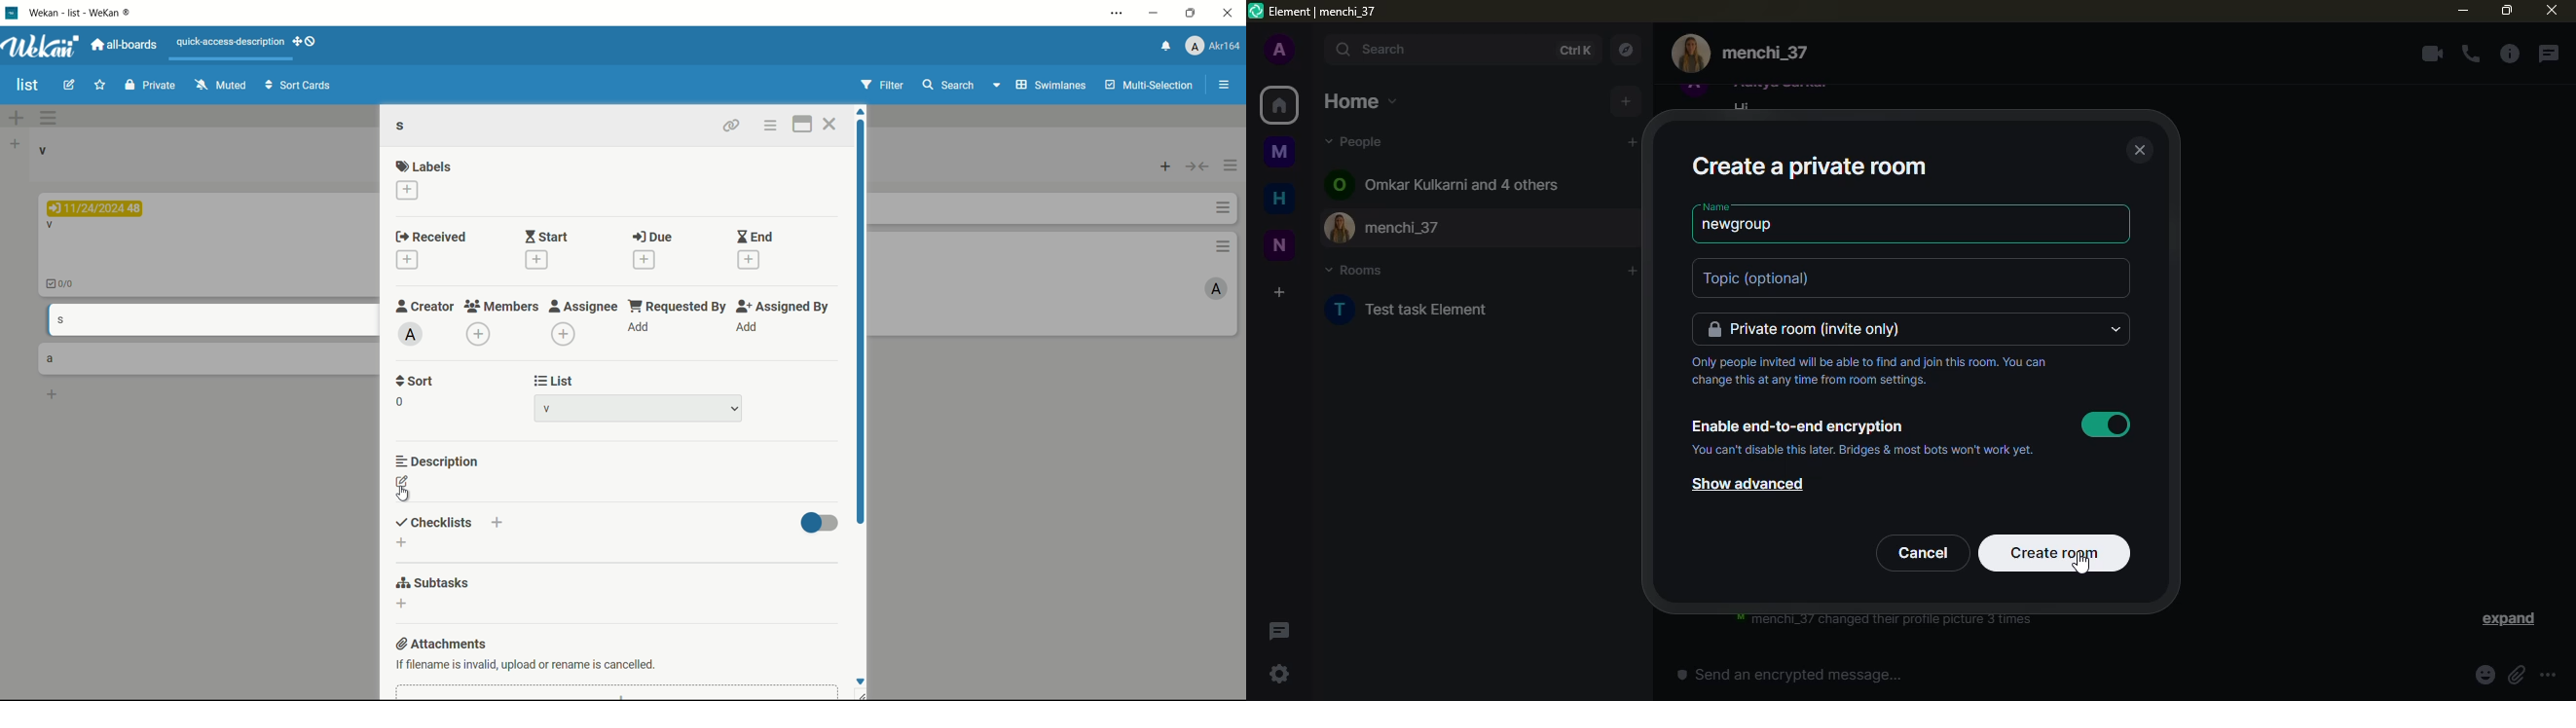  I want to click on add, so click(639, 327).